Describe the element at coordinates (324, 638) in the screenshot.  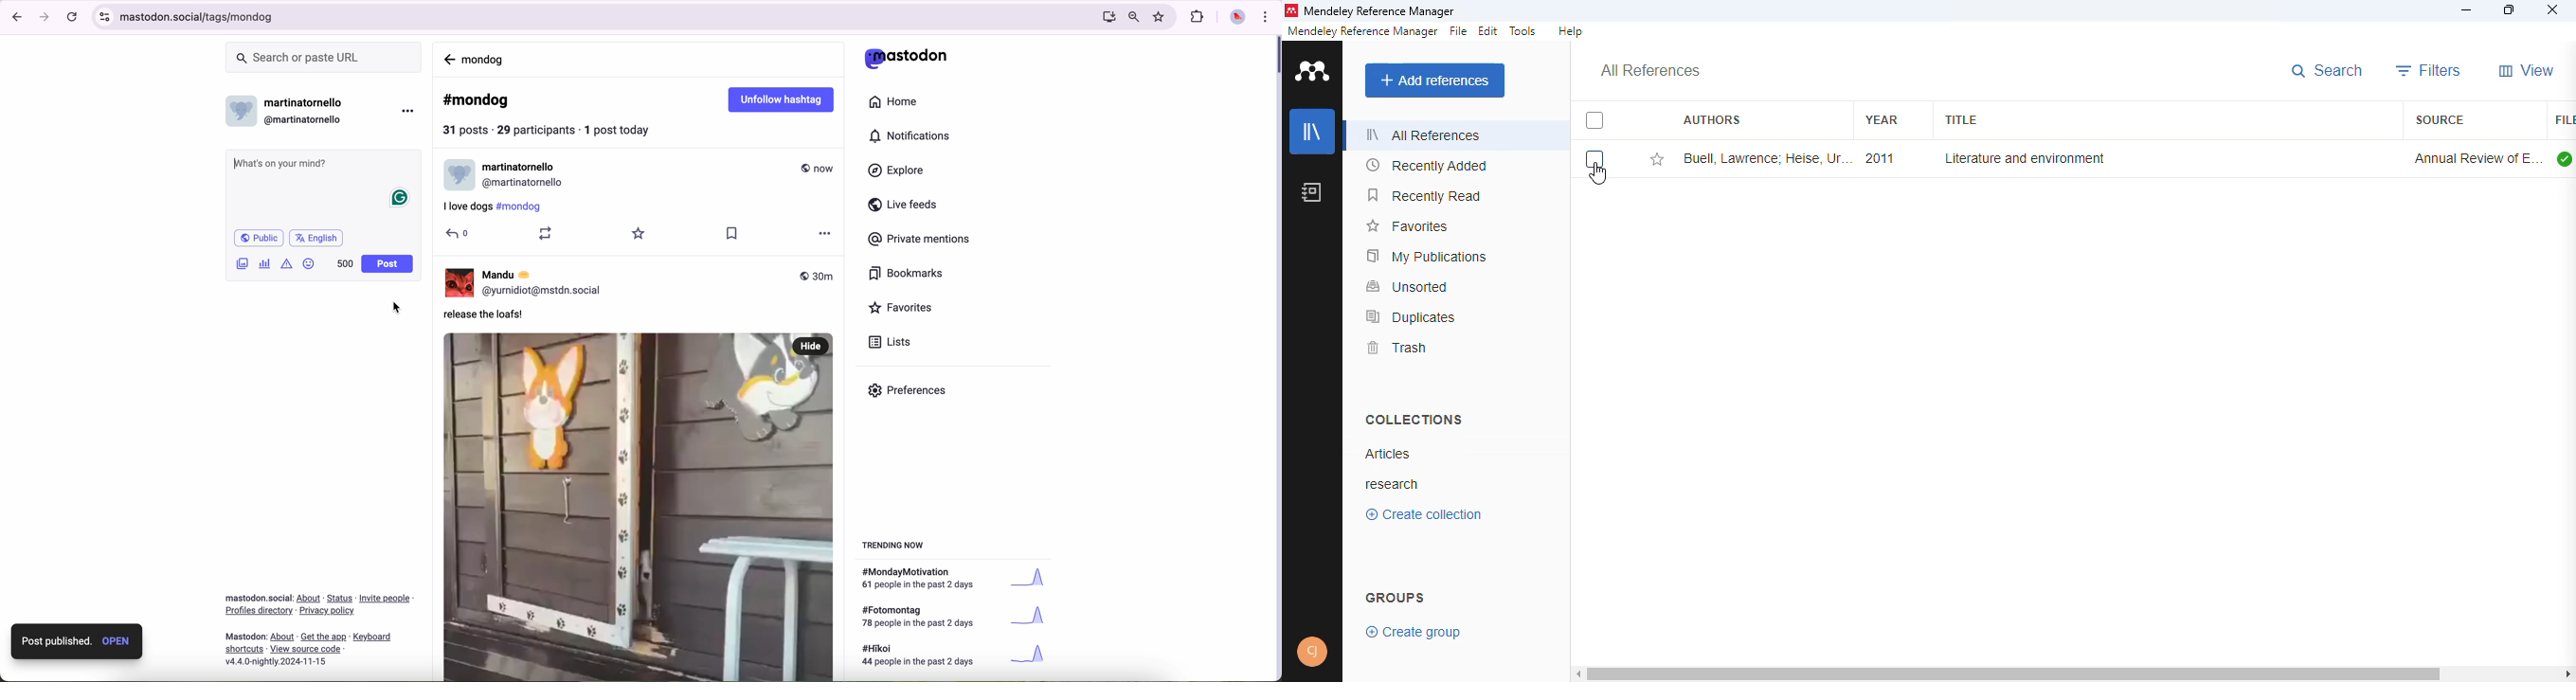
I see `link` at that location.